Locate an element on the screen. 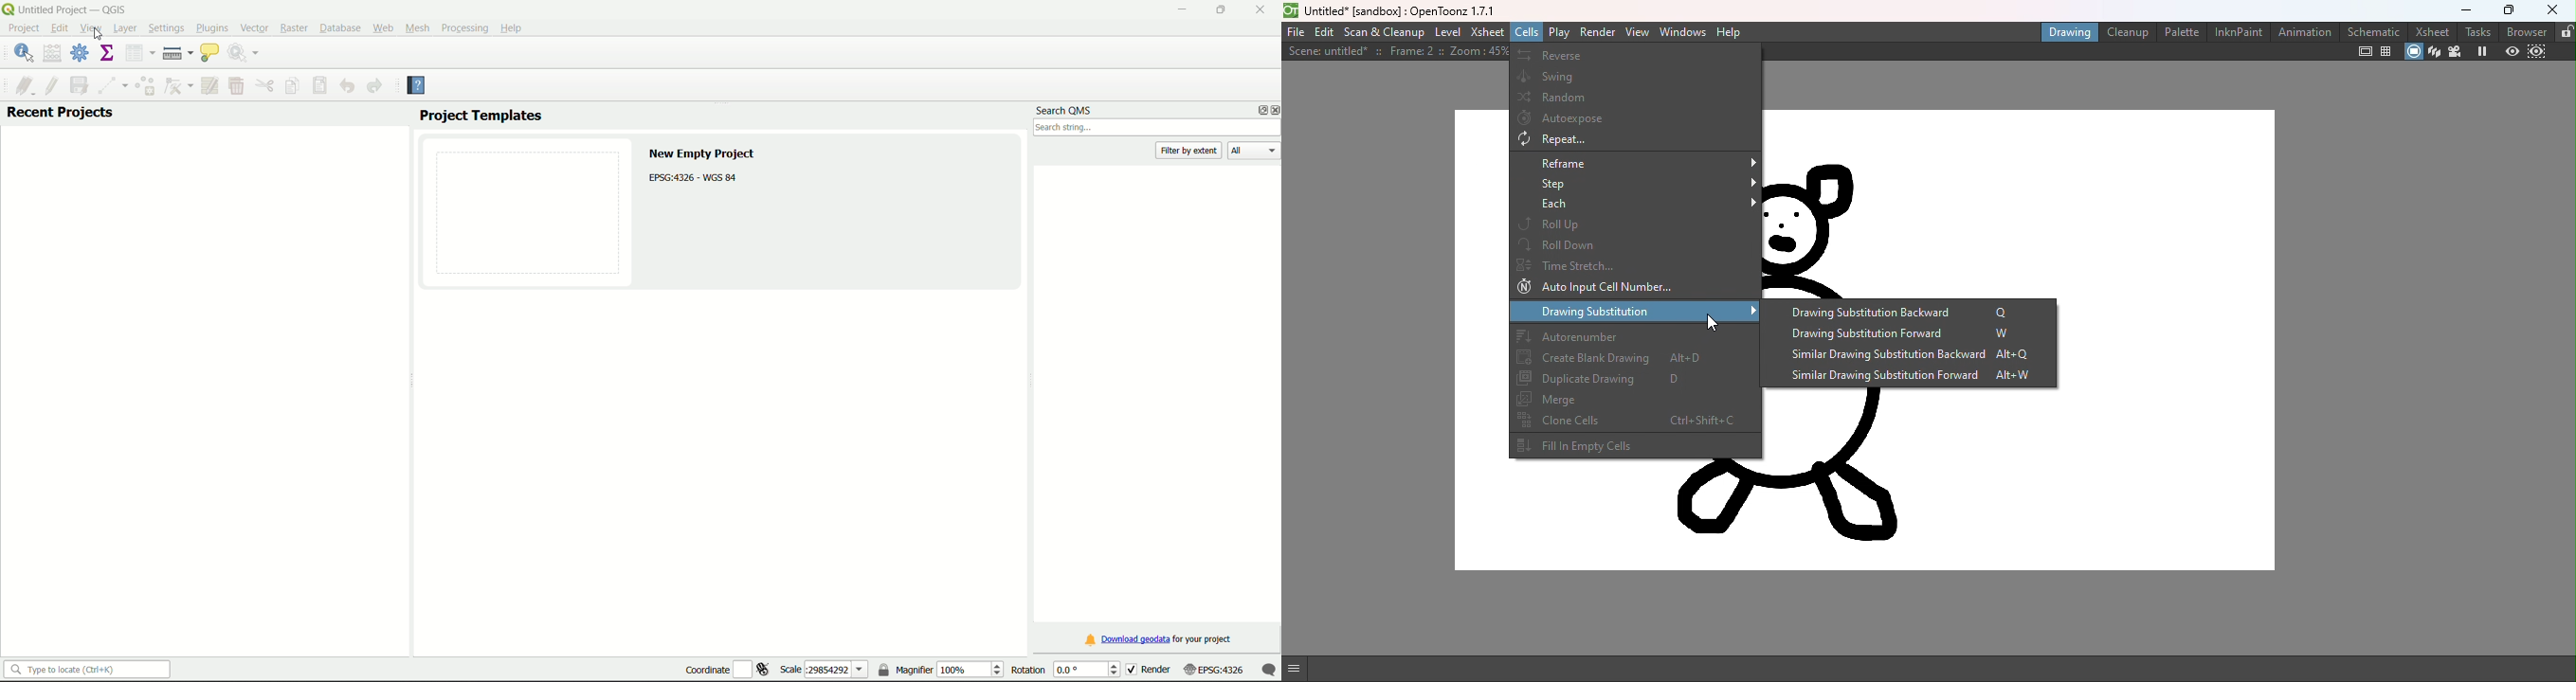  View is located at coordinates (93, 30).